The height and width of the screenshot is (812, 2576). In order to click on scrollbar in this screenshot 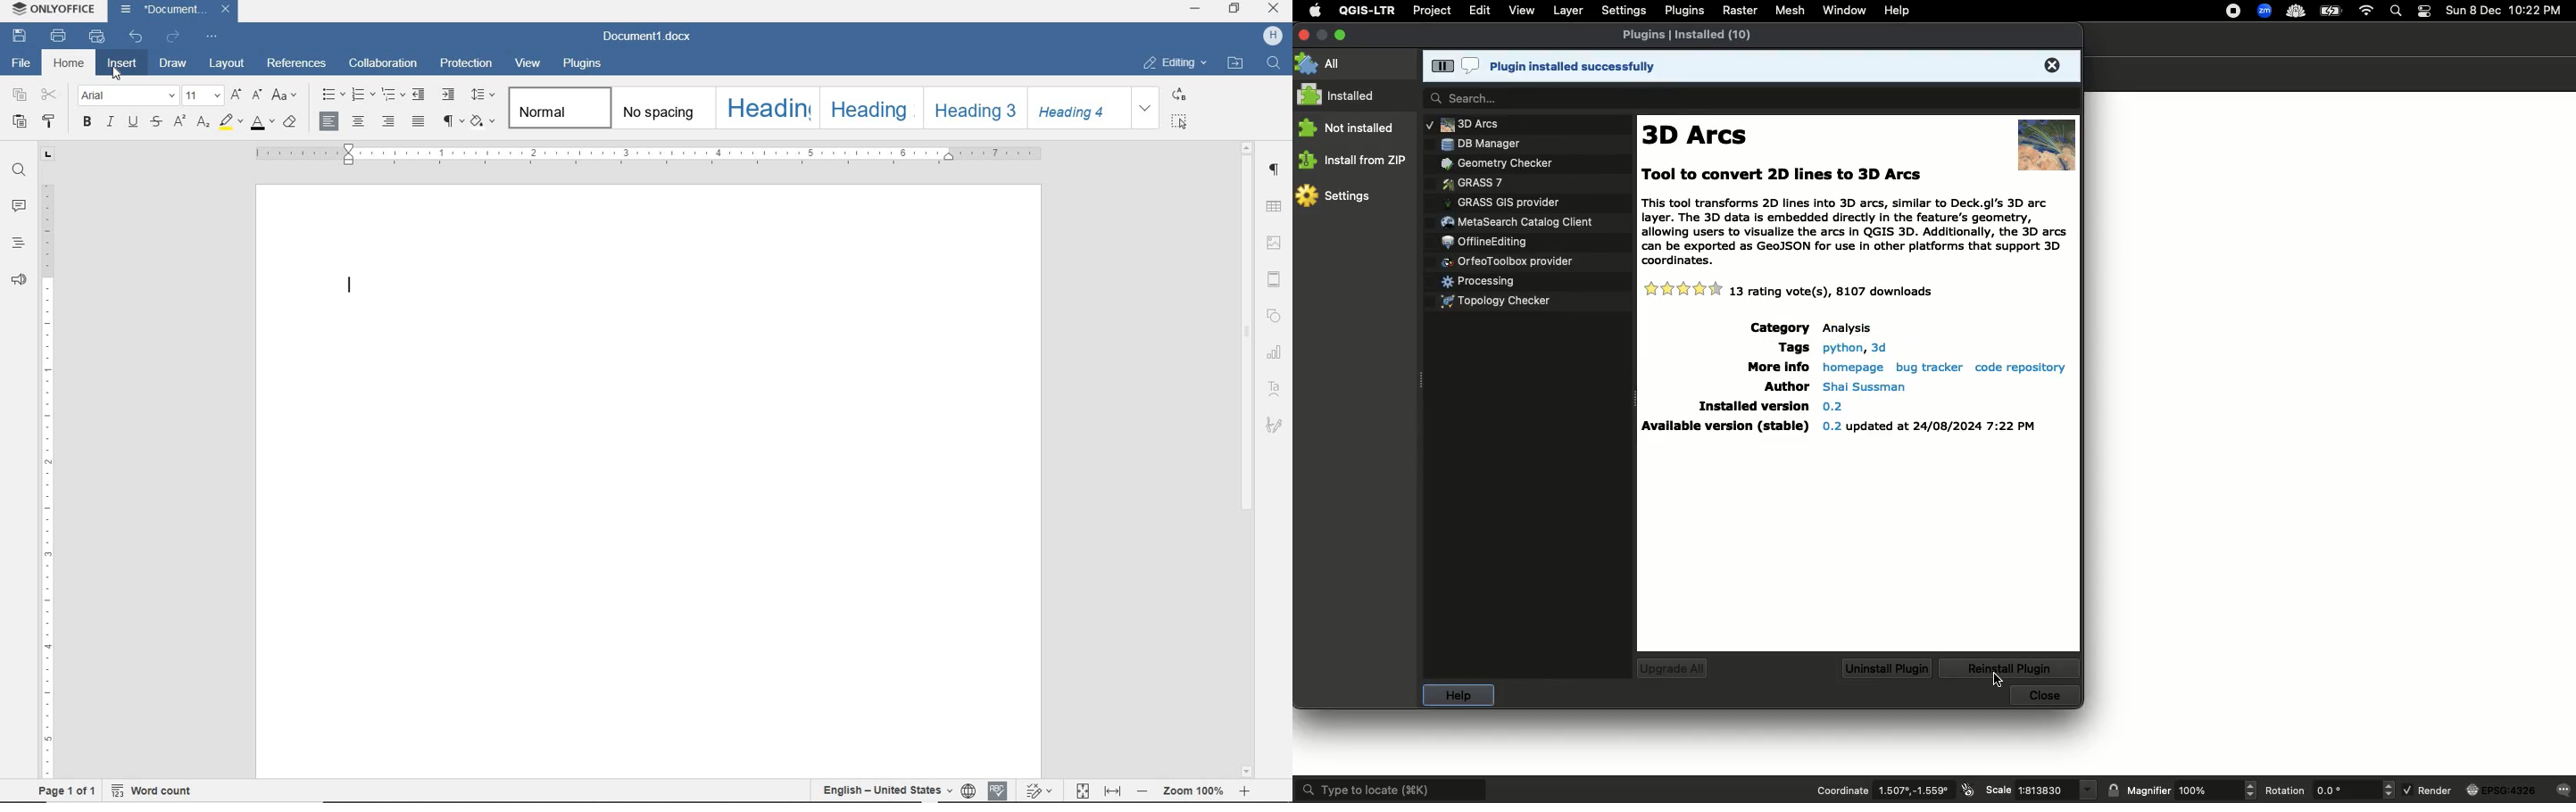, I will do `click(1246, 460)`.